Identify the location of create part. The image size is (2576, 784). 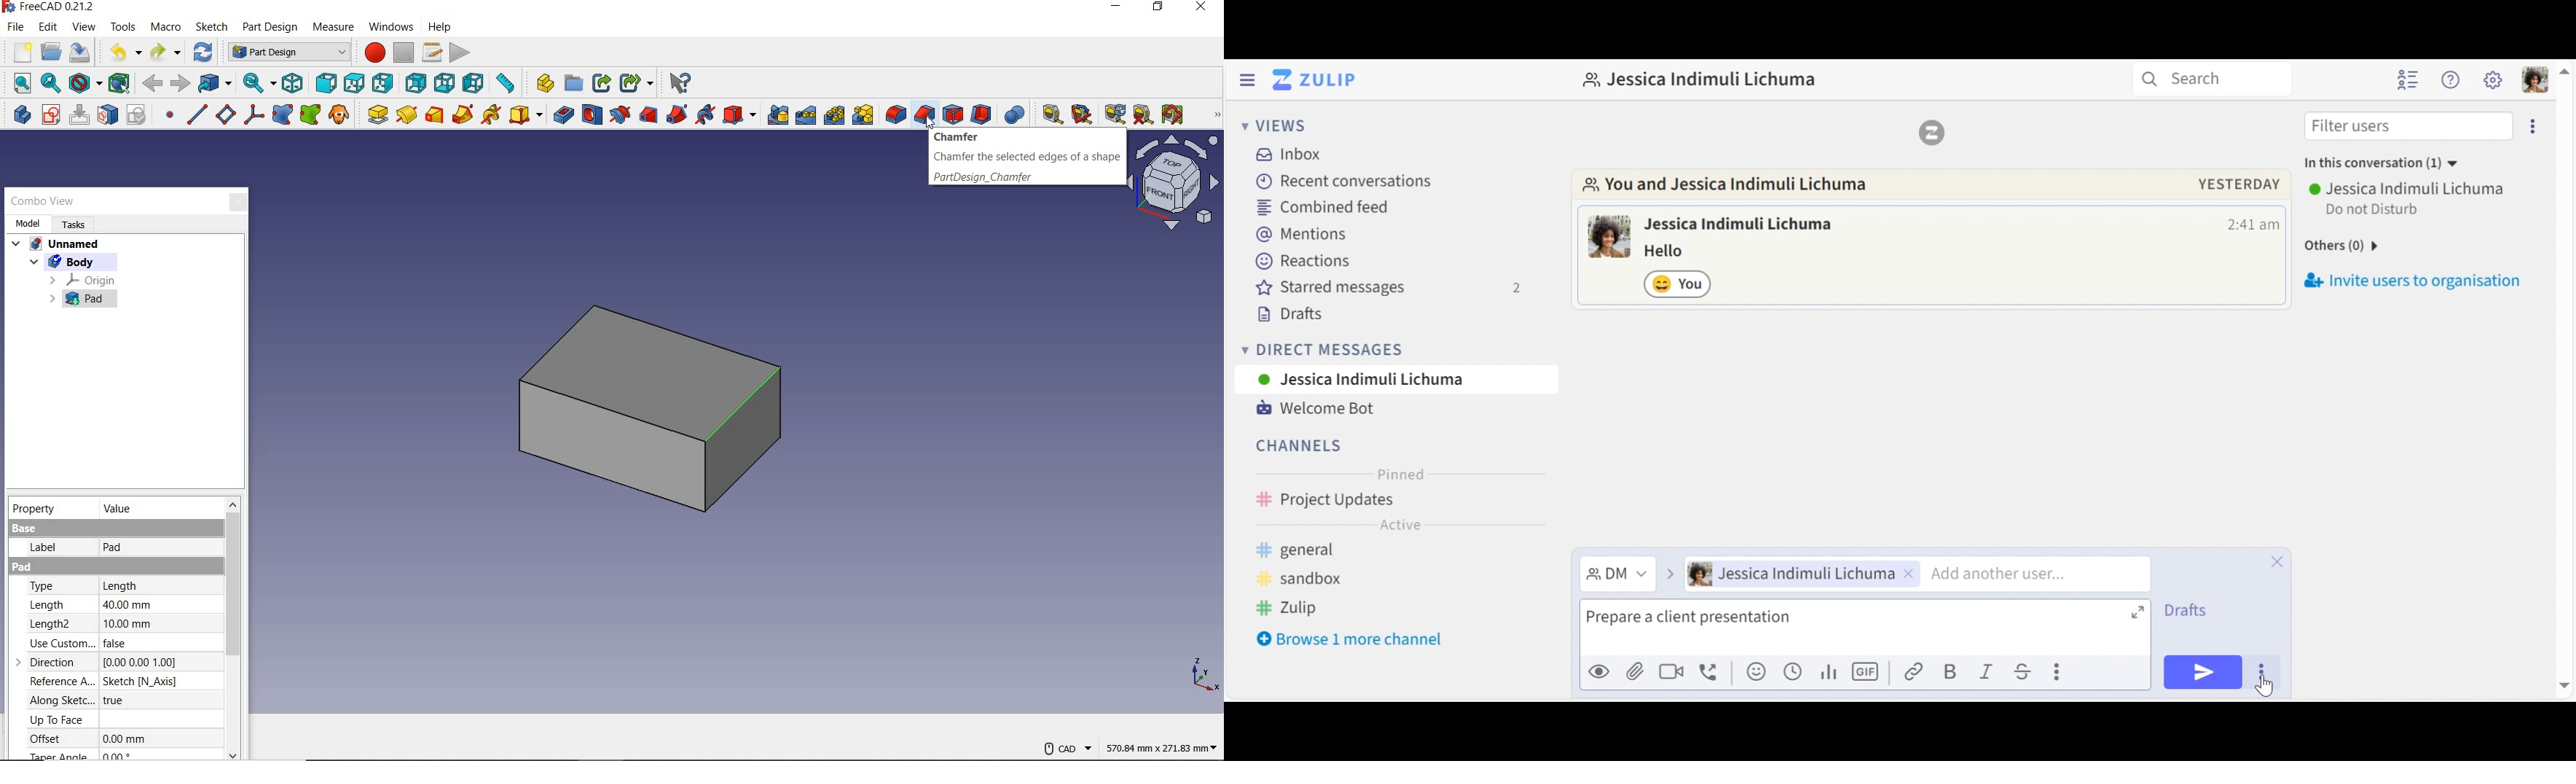
(543, 85).